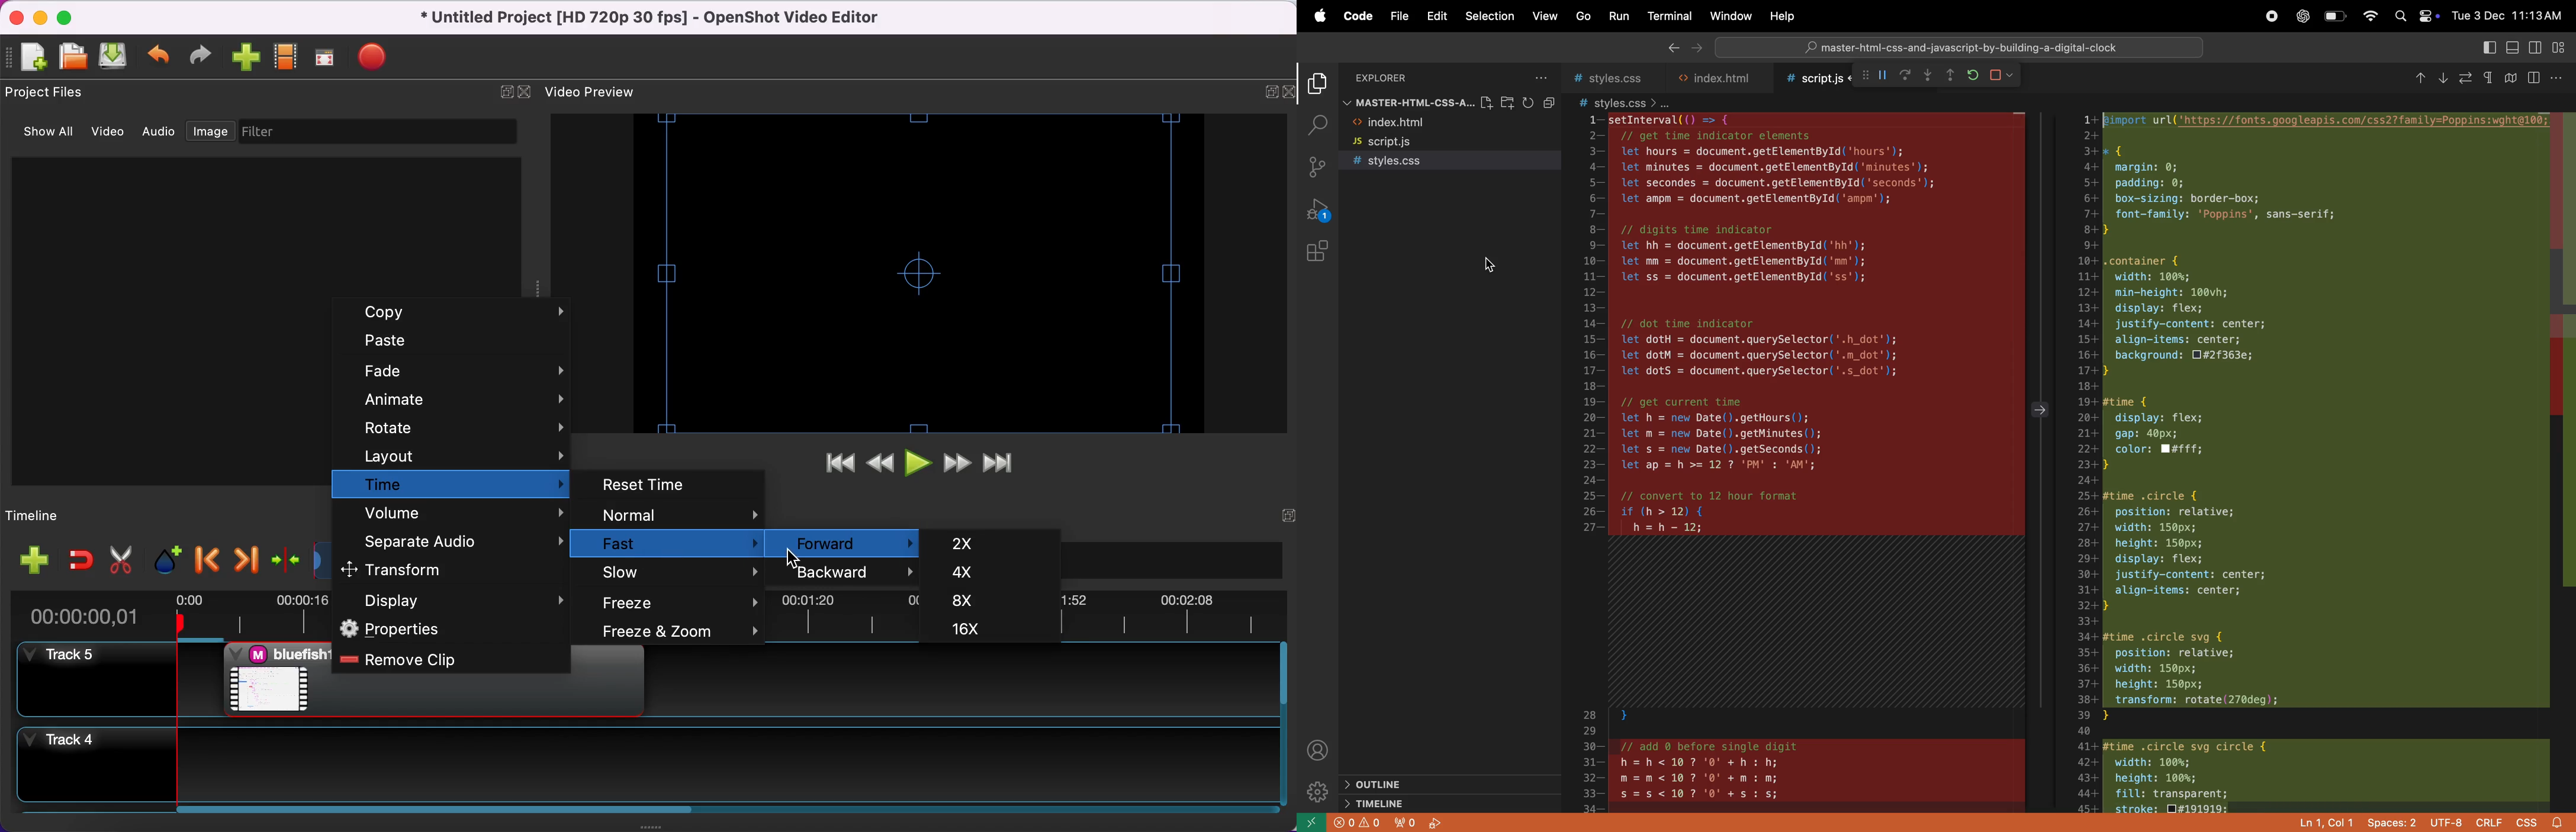 This screenshot has height=840, width=2576. I want to click on help, so click(1782, 14).